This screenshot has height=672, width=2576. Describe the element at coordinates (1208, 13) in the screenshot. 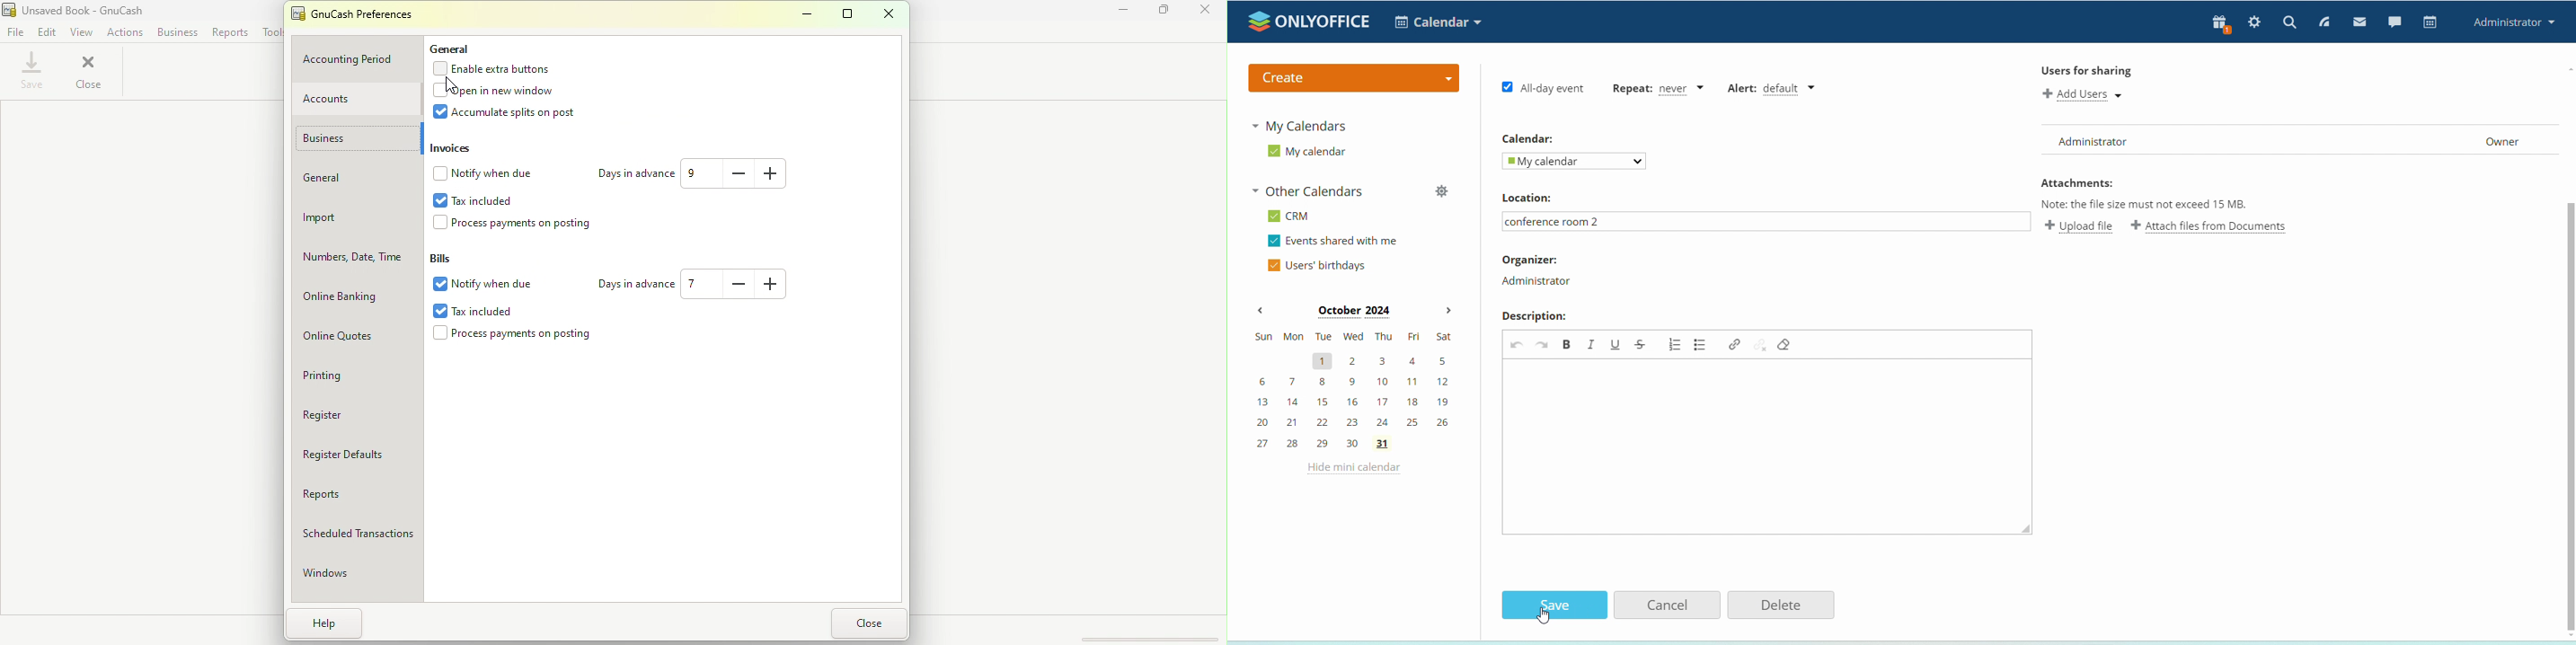

I see `Close` at that location.